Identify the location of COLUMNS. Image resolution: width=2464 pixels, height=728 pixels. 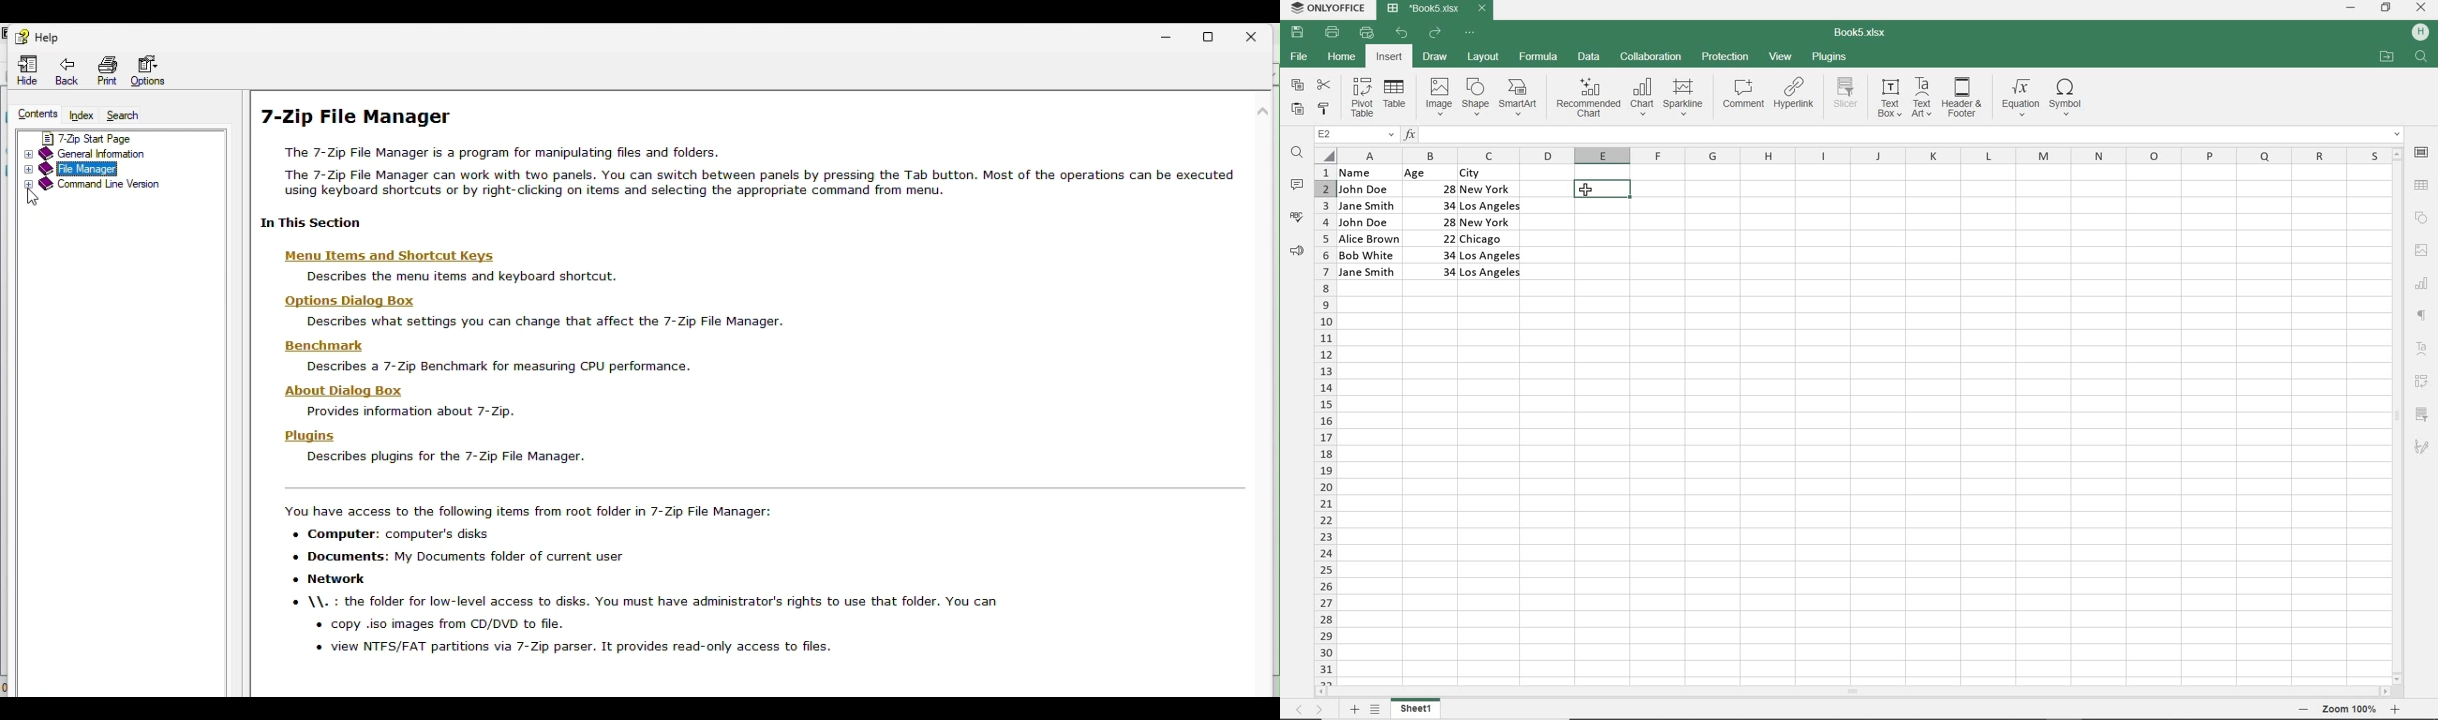
(1861, 154).